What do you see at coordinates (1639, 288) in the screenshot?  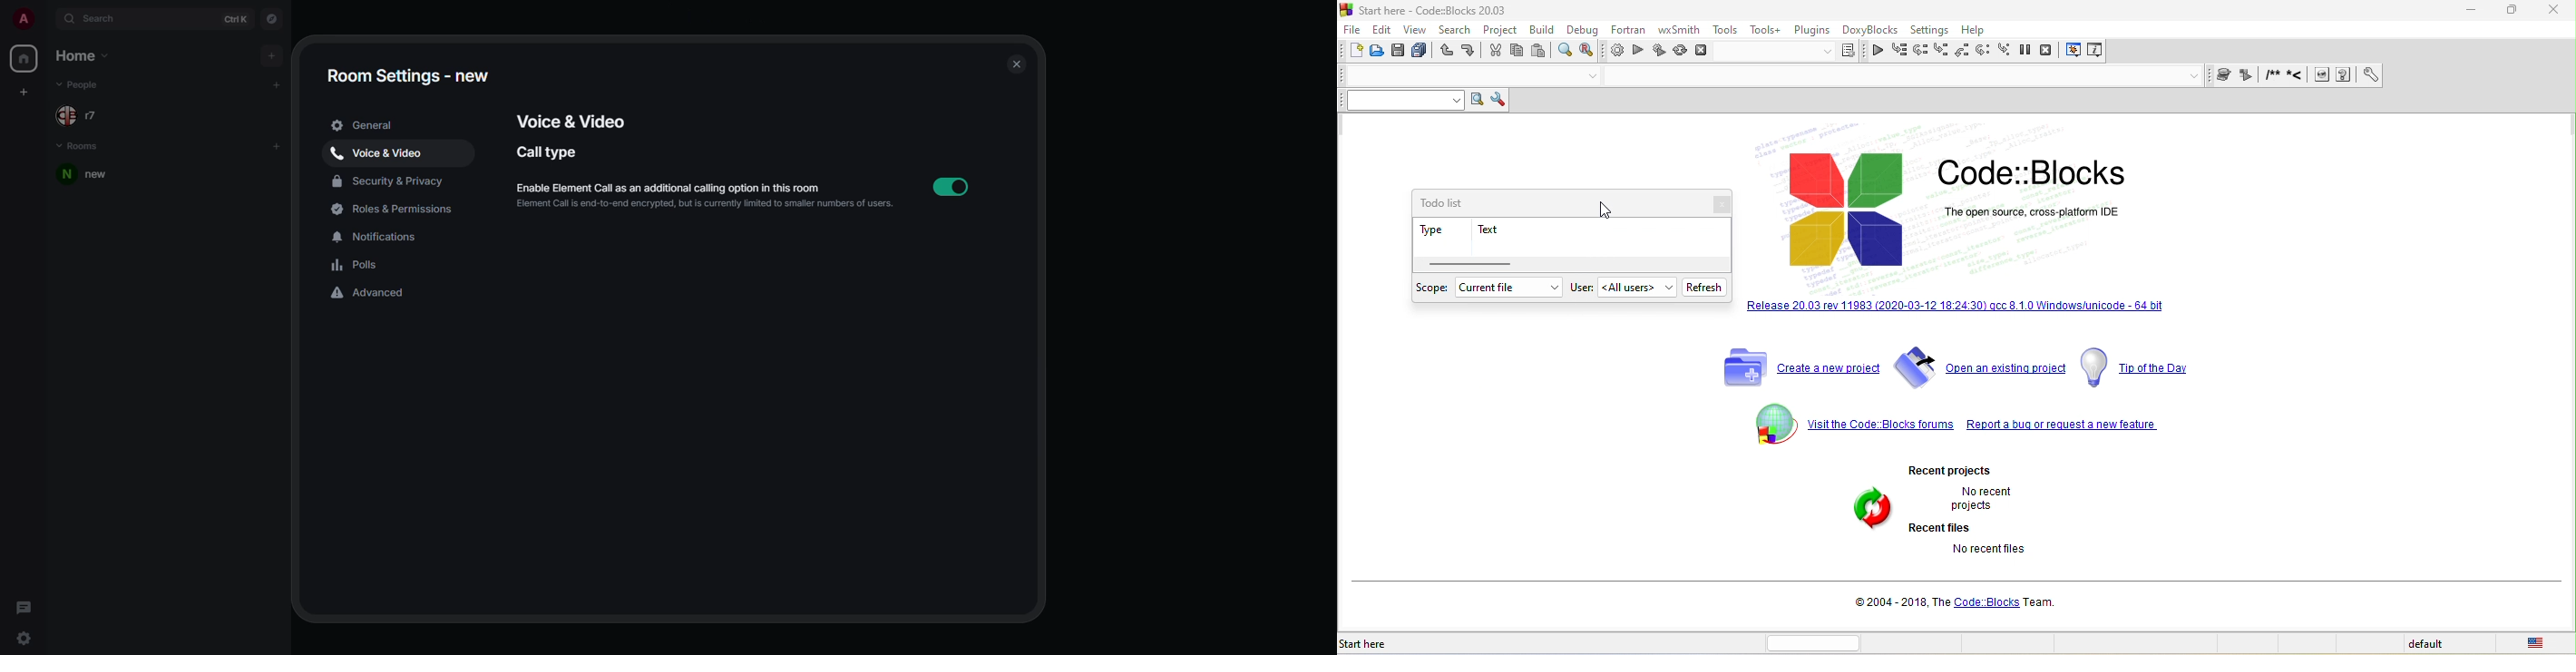 I see `all  users` at bounding box center [1639, 288].